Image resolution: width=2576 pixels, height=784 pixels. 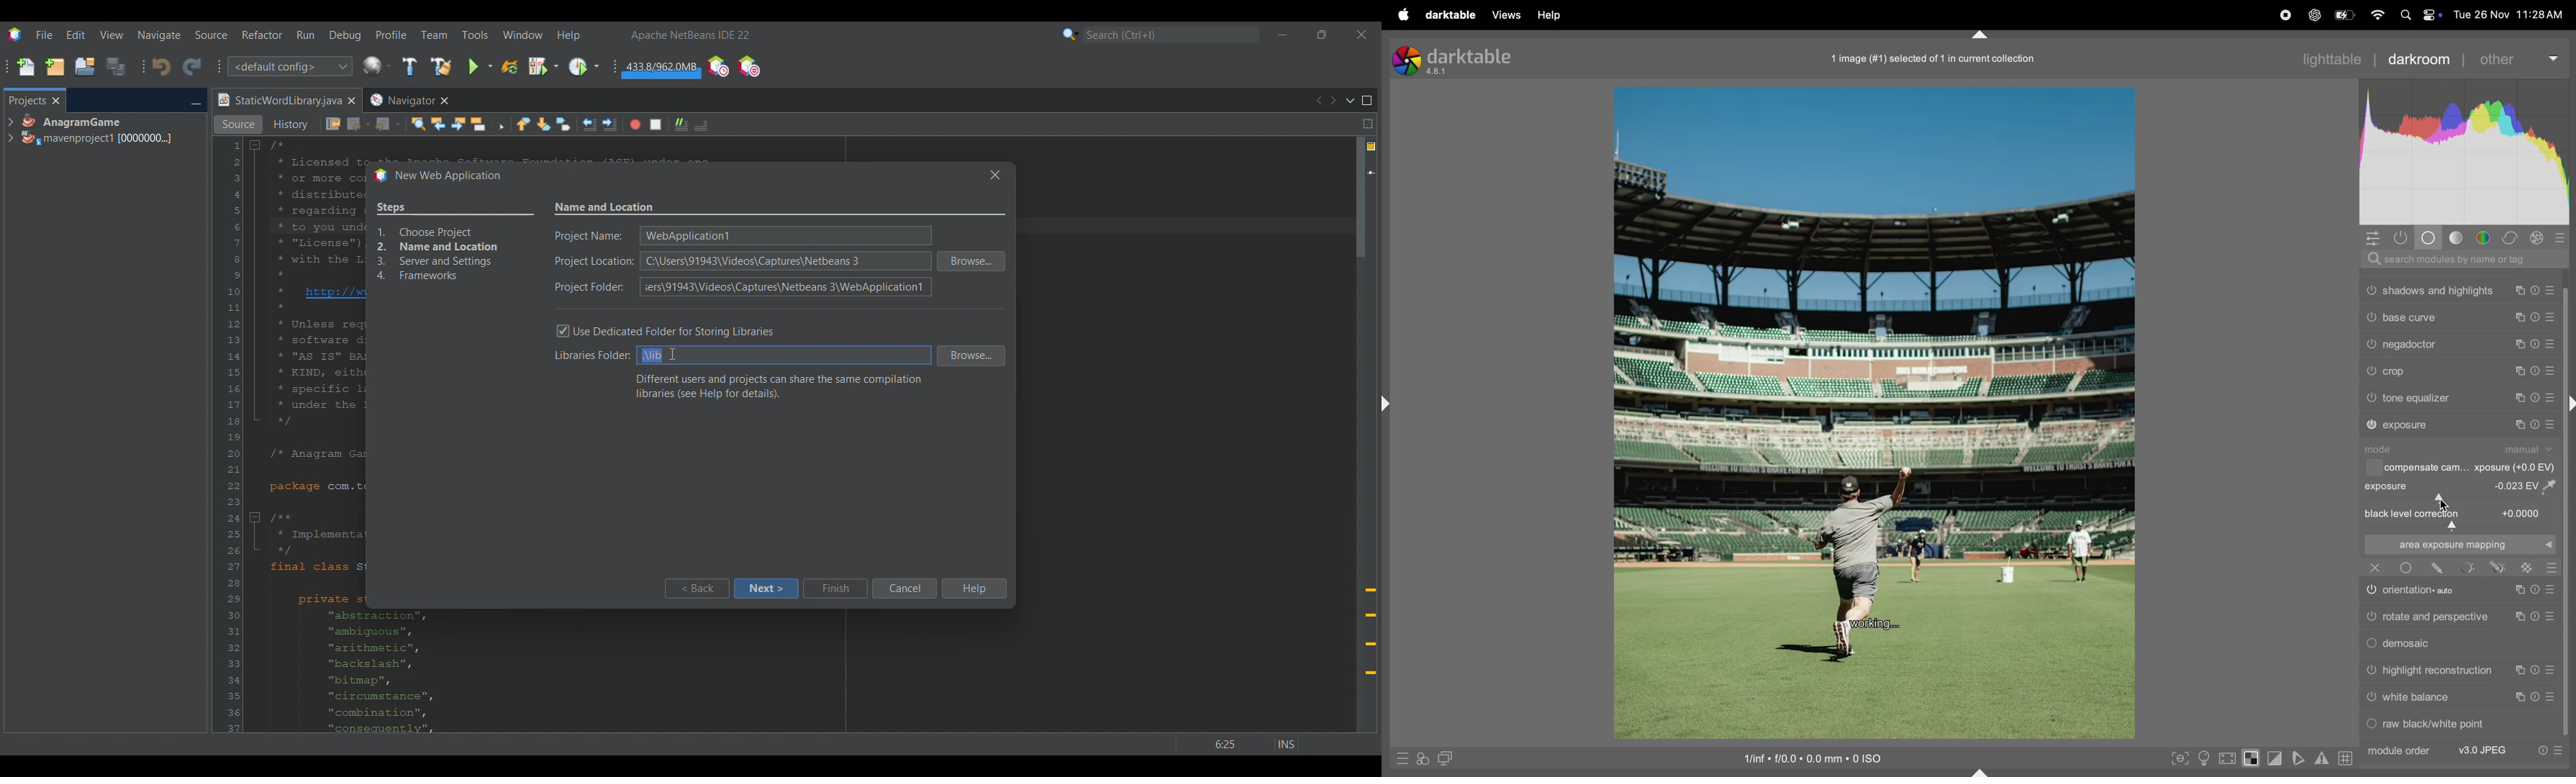 What do you see at coordinates (2550, 399) in the screenshot?
I see `Presets ` at bounding box center [2550, 399].